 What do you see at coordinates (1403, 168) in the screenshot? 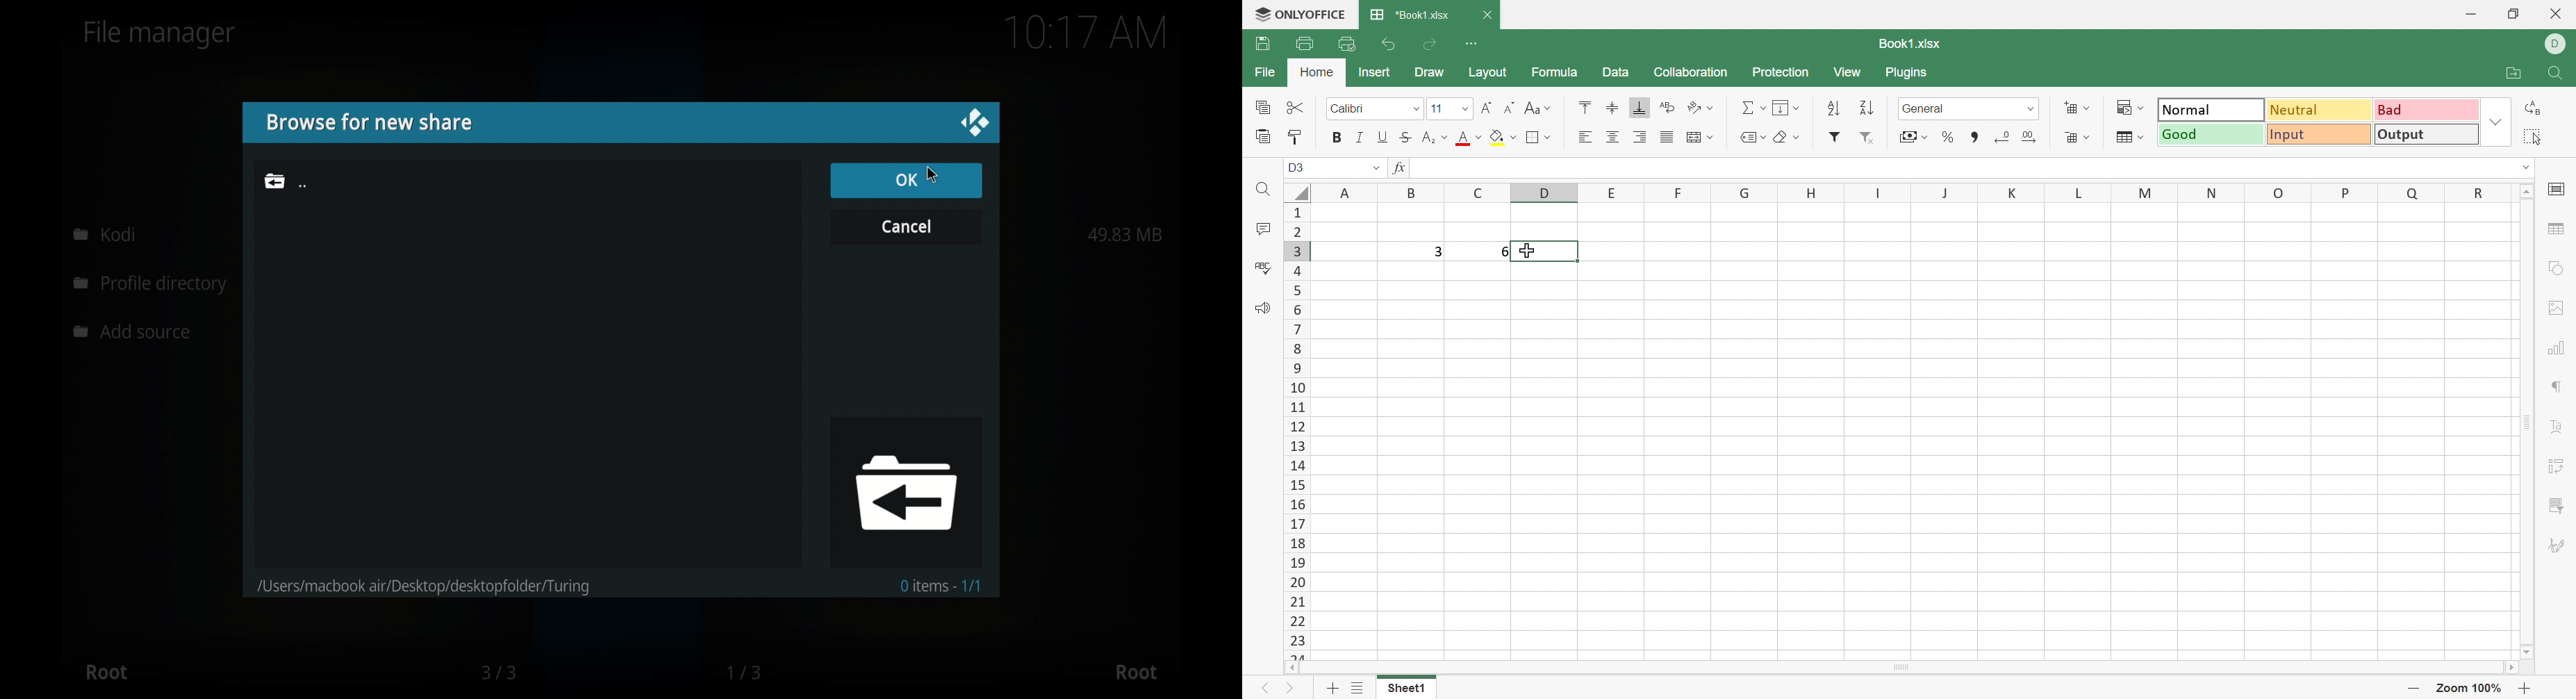
I see `fx` at bounding box center [1403, 168].